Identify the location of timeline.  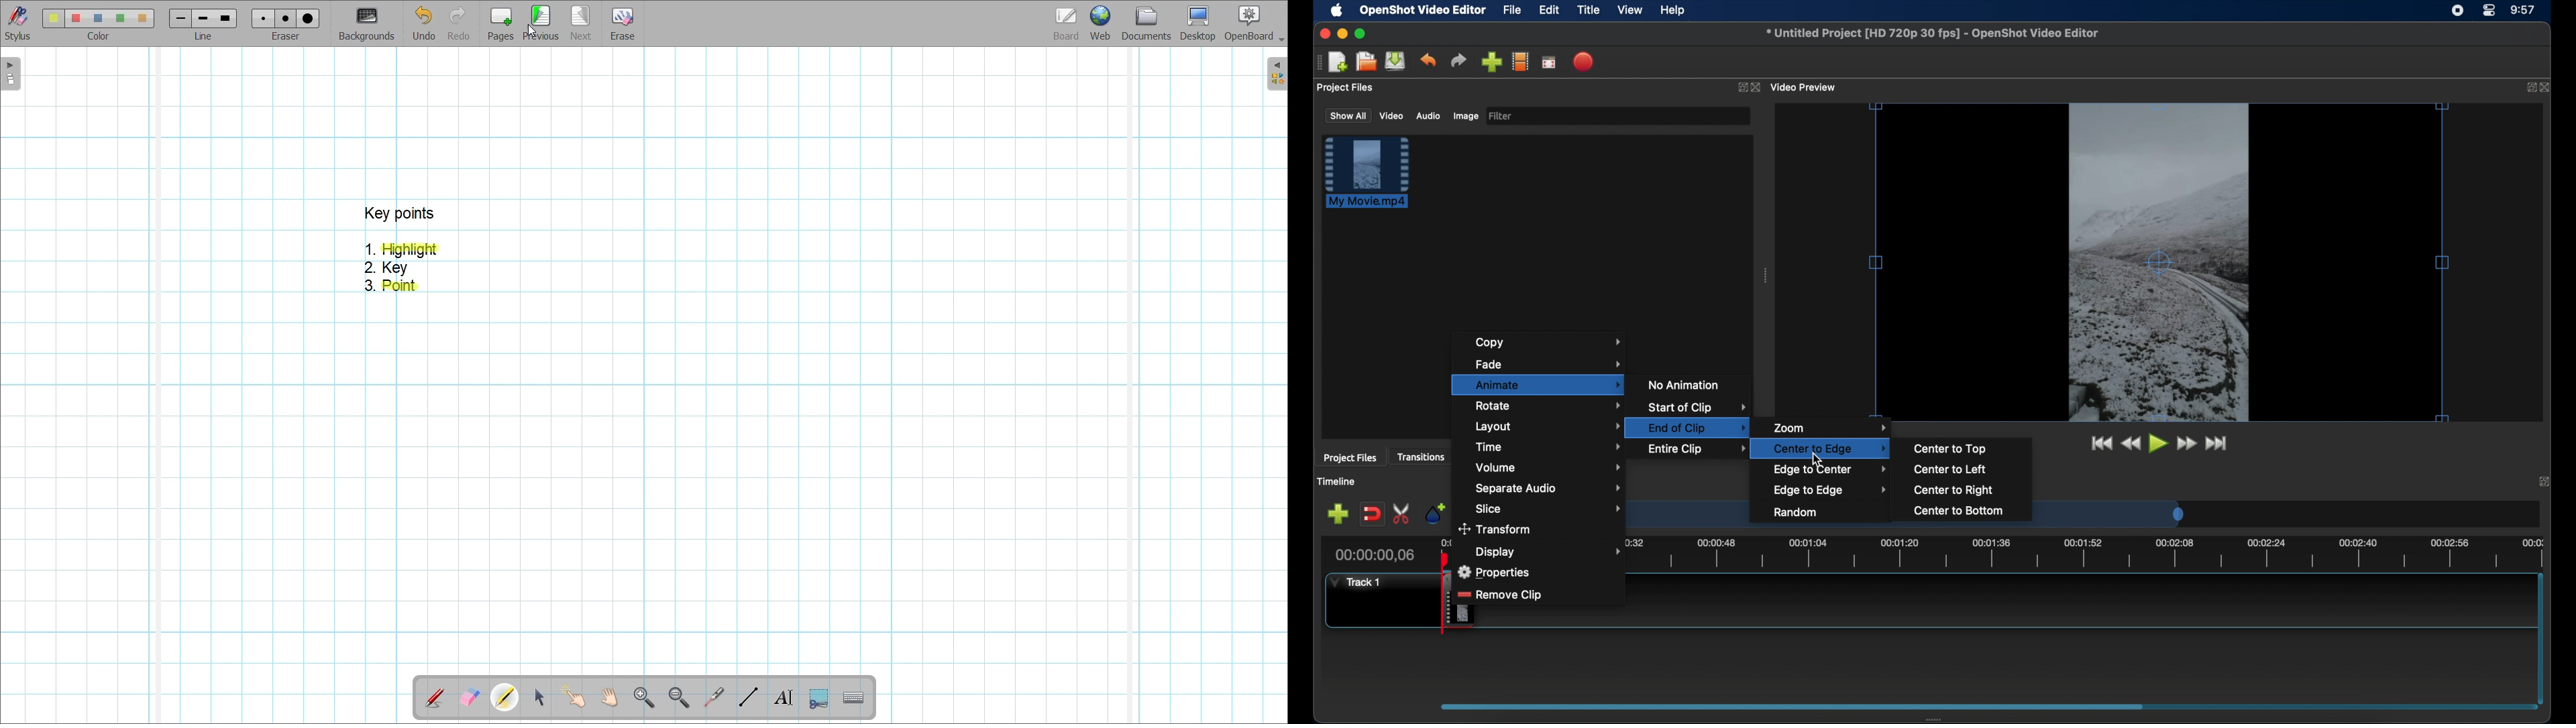
(1336, 481).